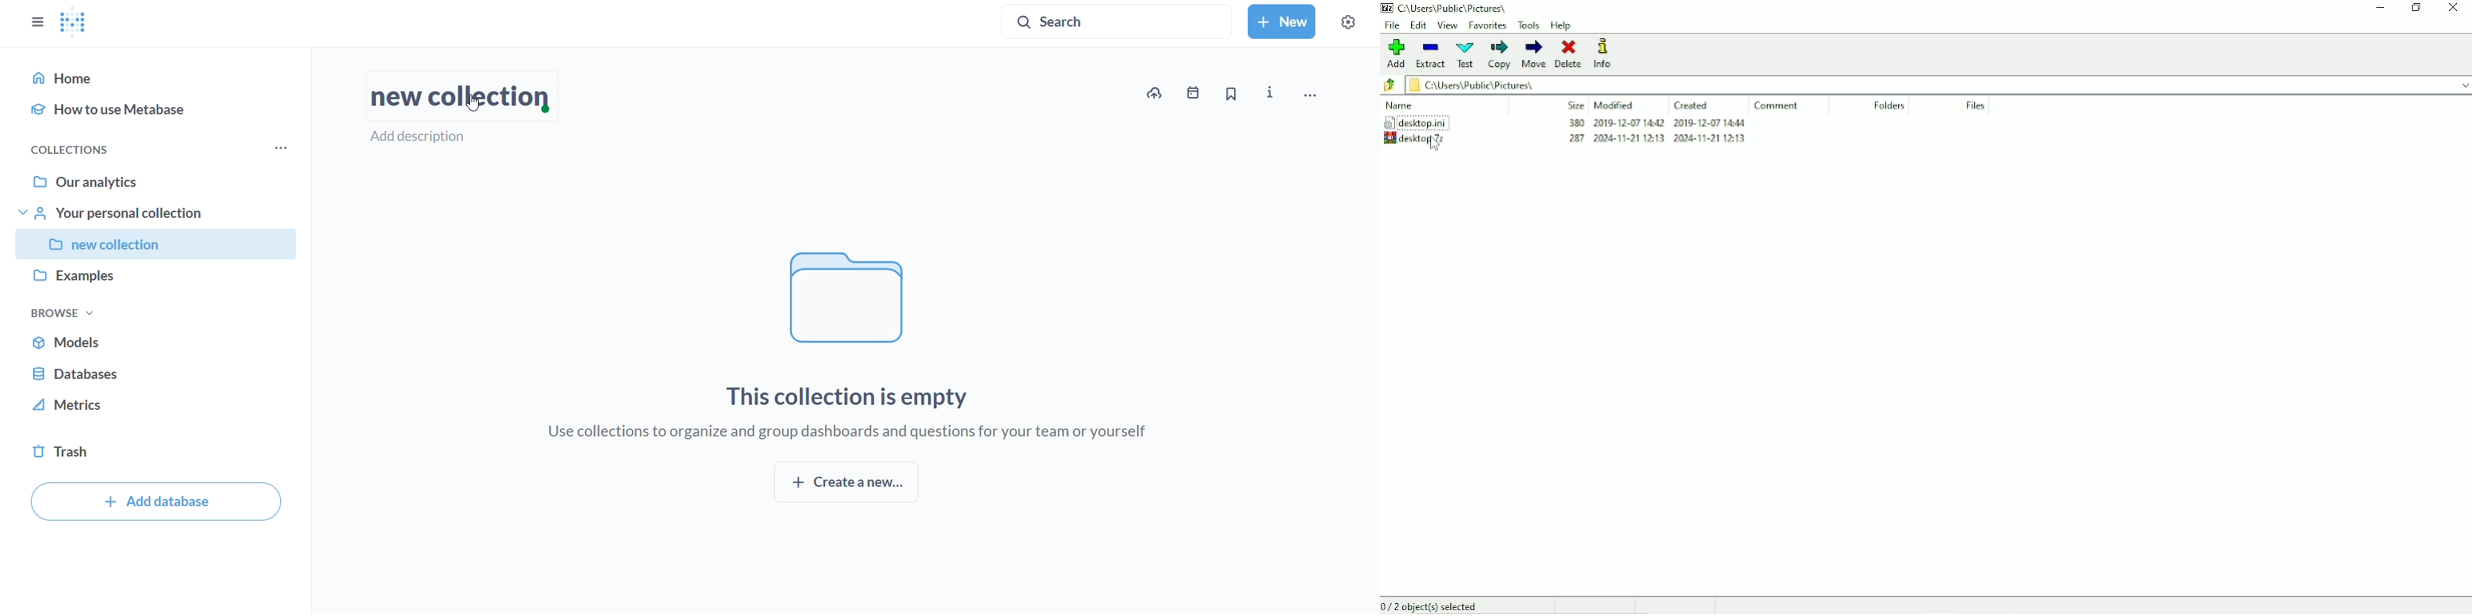 The image size is (2492, 616). Describe the element at coordinates (161, 280) in the screenshot. I see `examples` at that location.